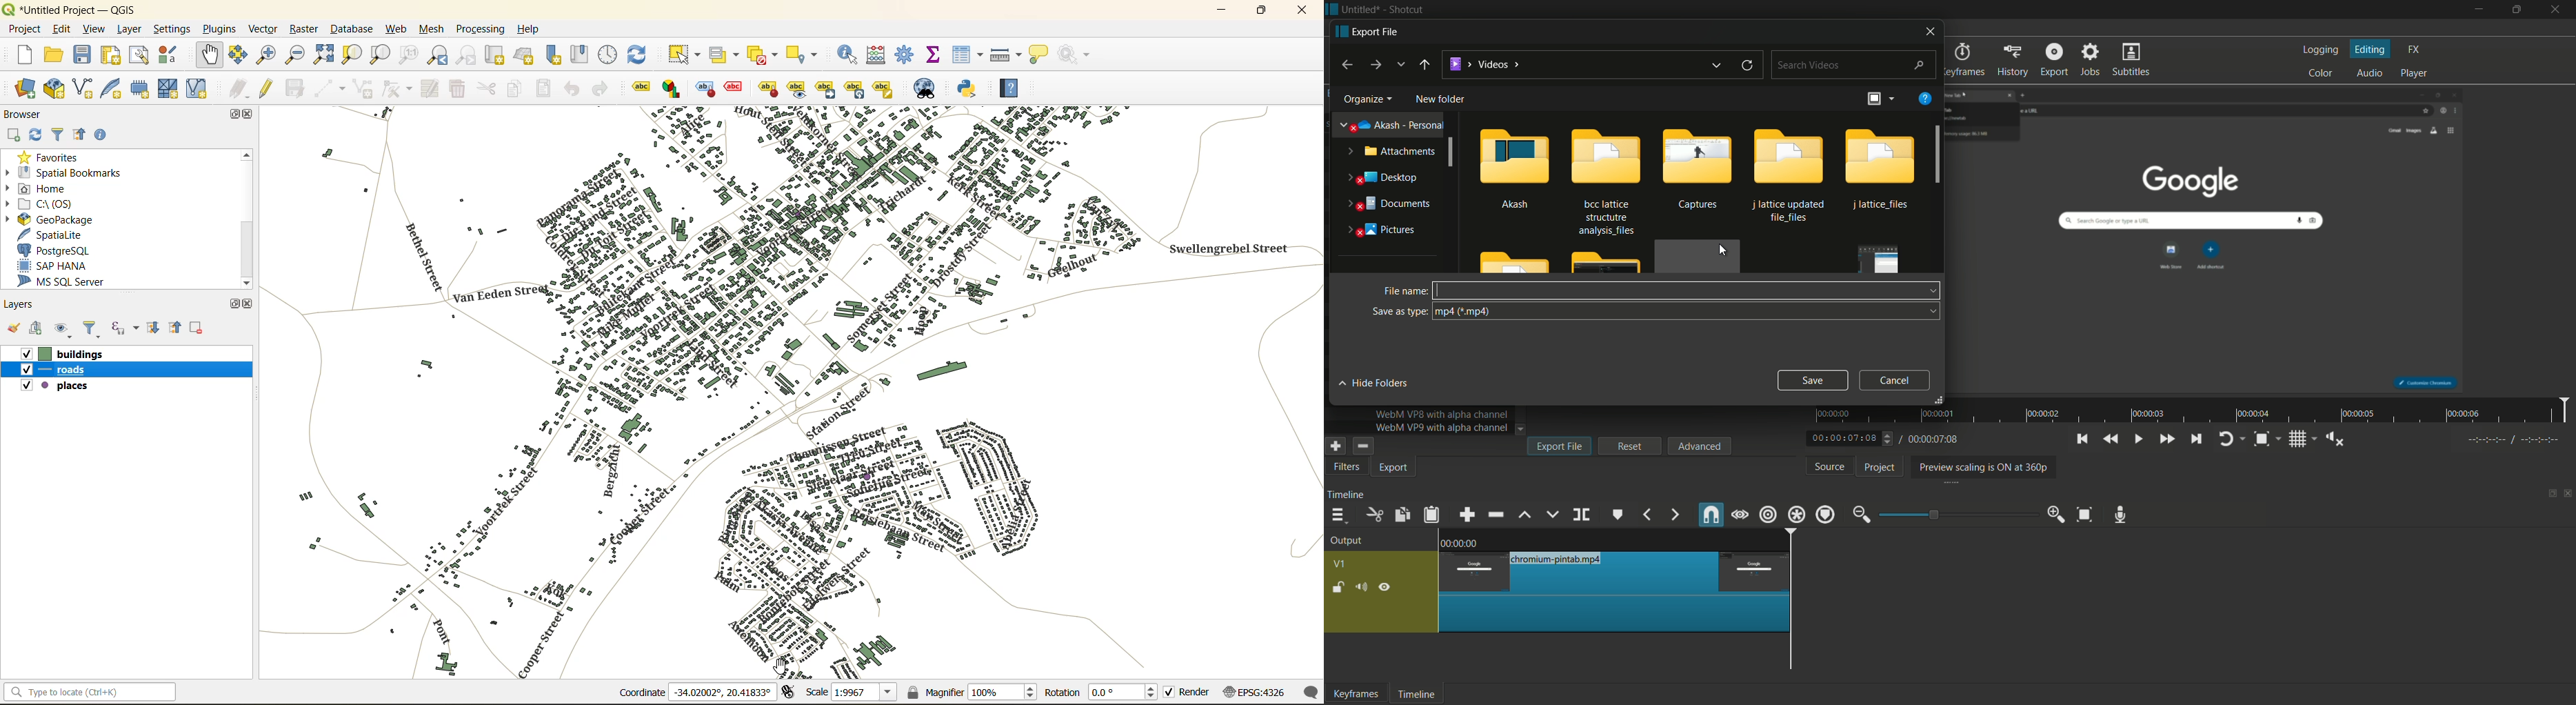 This screenshot has height=728, width=2576. What do you see at coordinates (1796, 514) in the screenshot?
I see `ripple all tracks` at bounding box center [1796, 514].